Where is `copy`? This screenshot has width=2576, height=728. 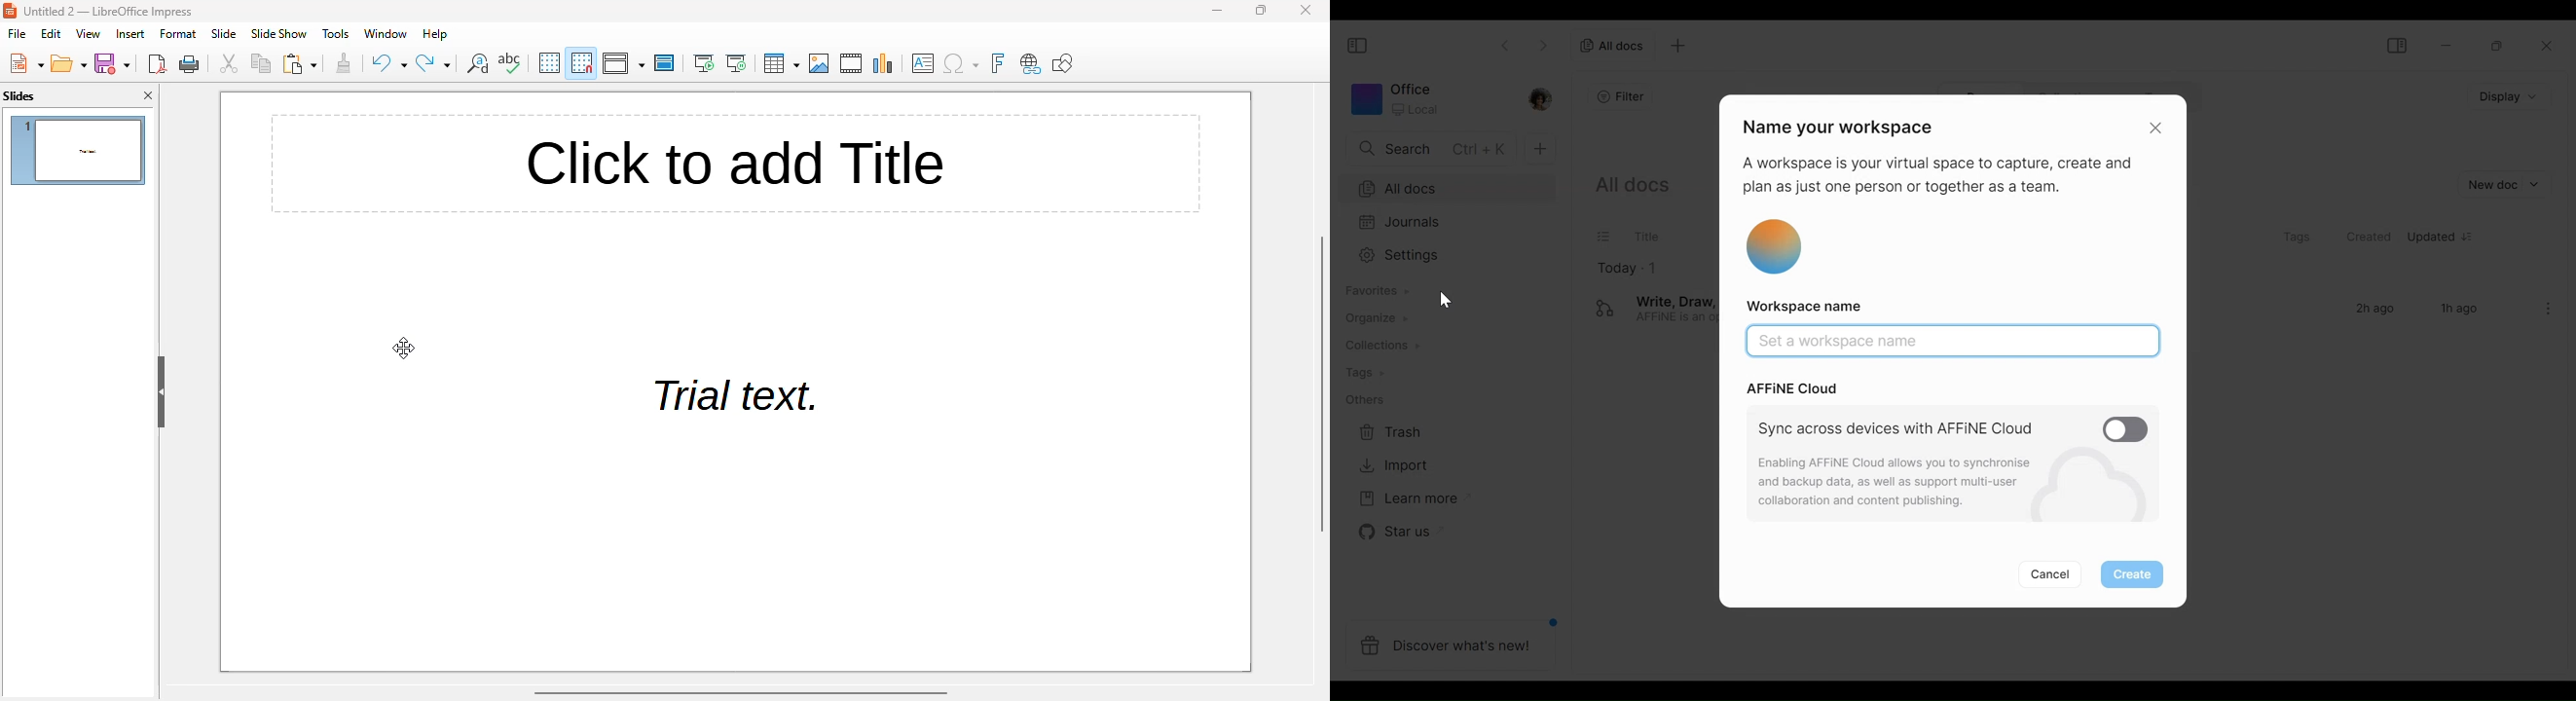
copy is located at coordinates (262, 63).